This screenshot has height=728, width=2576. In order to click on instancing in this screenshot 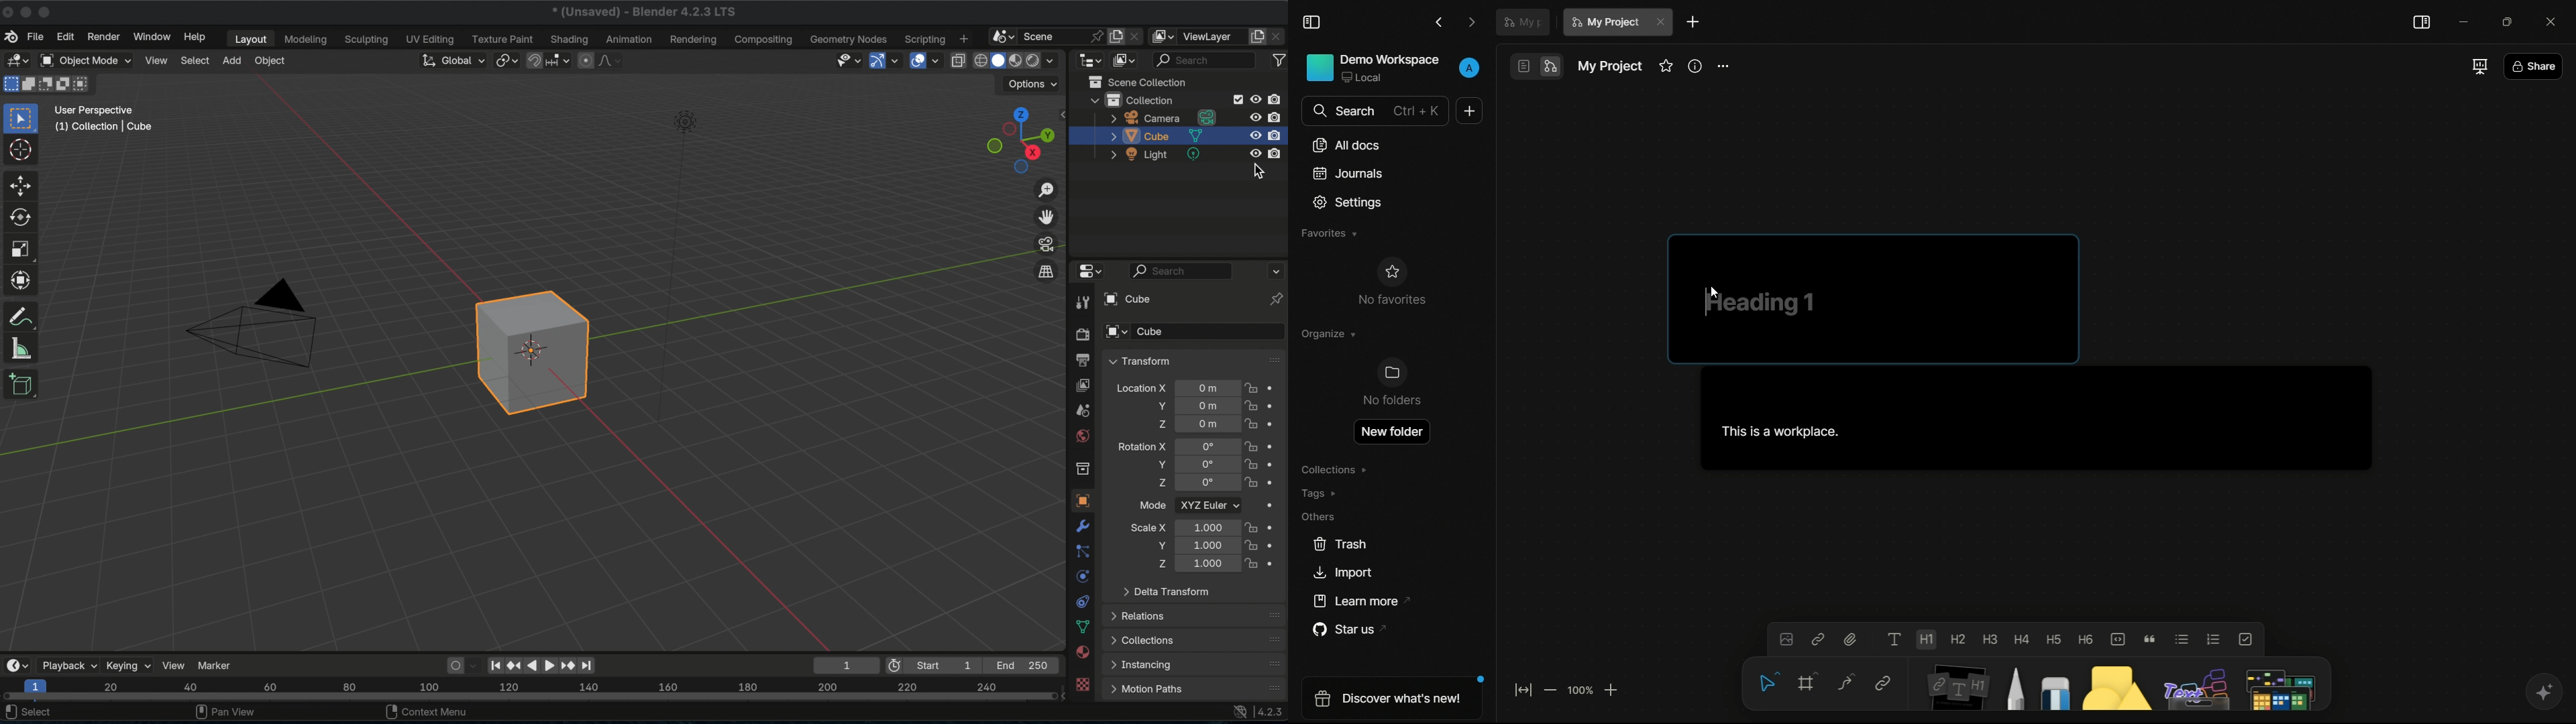, I will do `click(1140, 665)`.